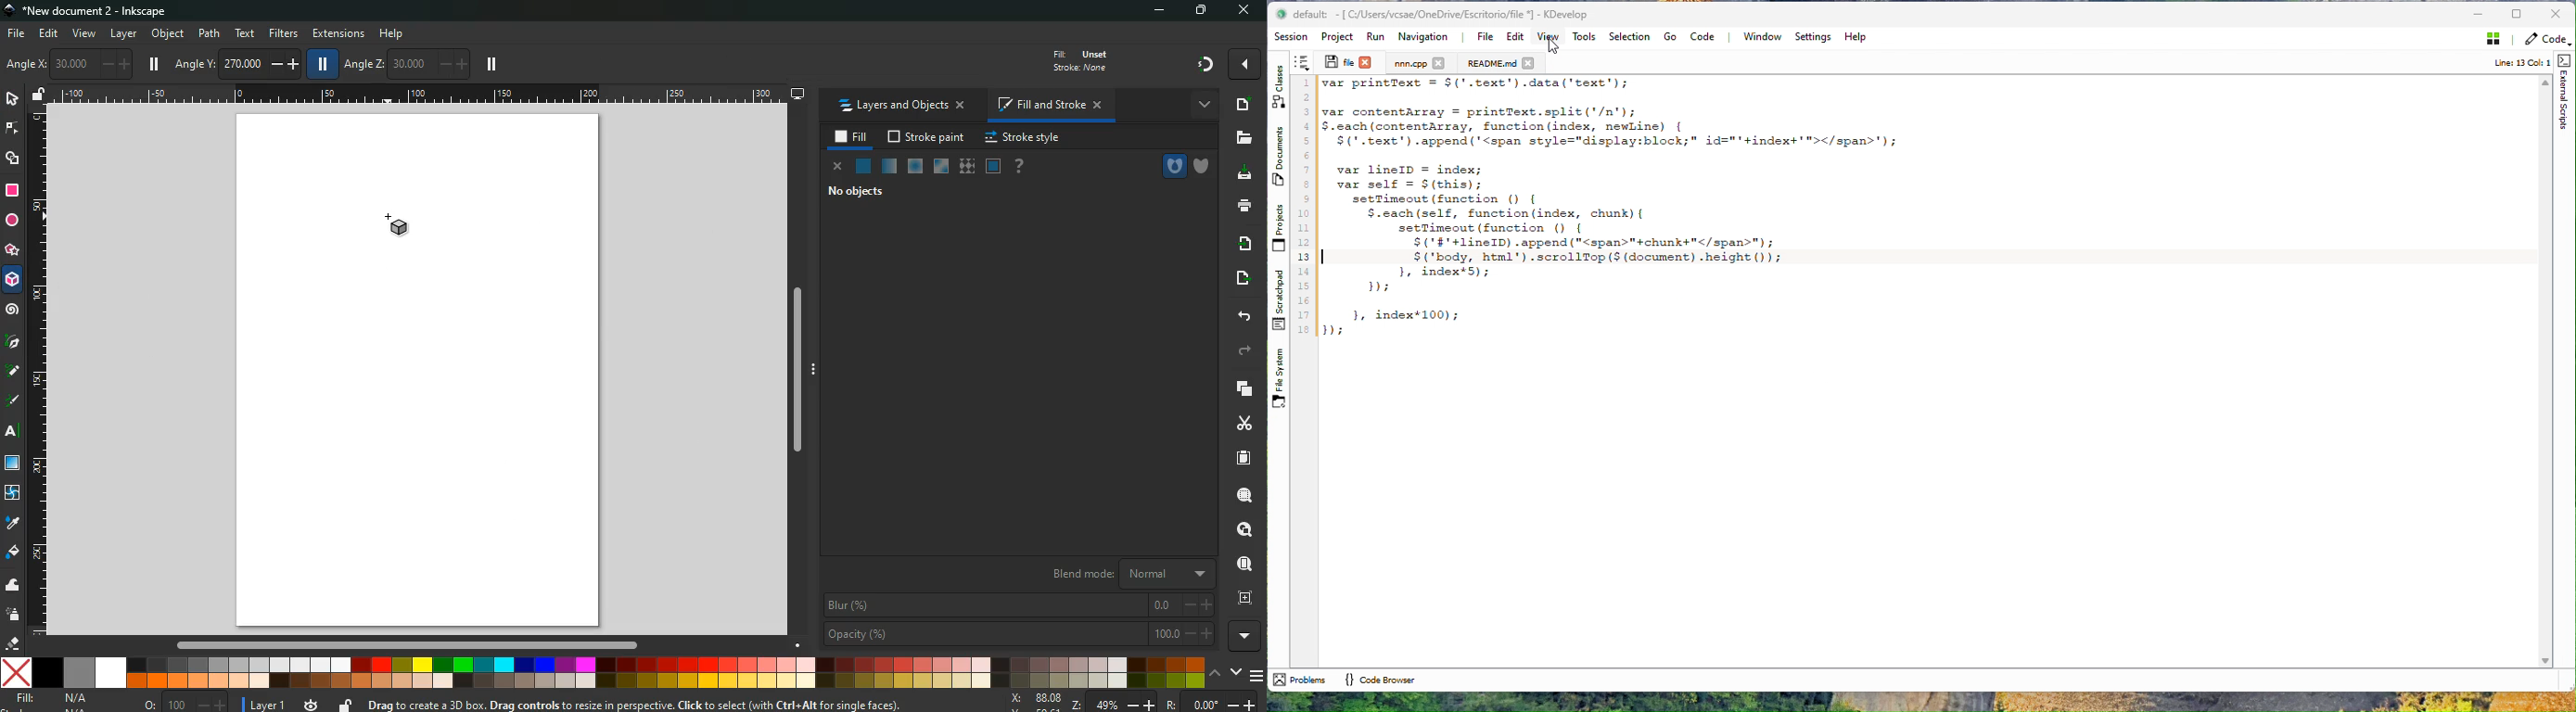 The height and width of the screenshot is (728, 2576). Describe the element at coordinates (1206, 63) in the screenshot. I see `gradient` at that location.